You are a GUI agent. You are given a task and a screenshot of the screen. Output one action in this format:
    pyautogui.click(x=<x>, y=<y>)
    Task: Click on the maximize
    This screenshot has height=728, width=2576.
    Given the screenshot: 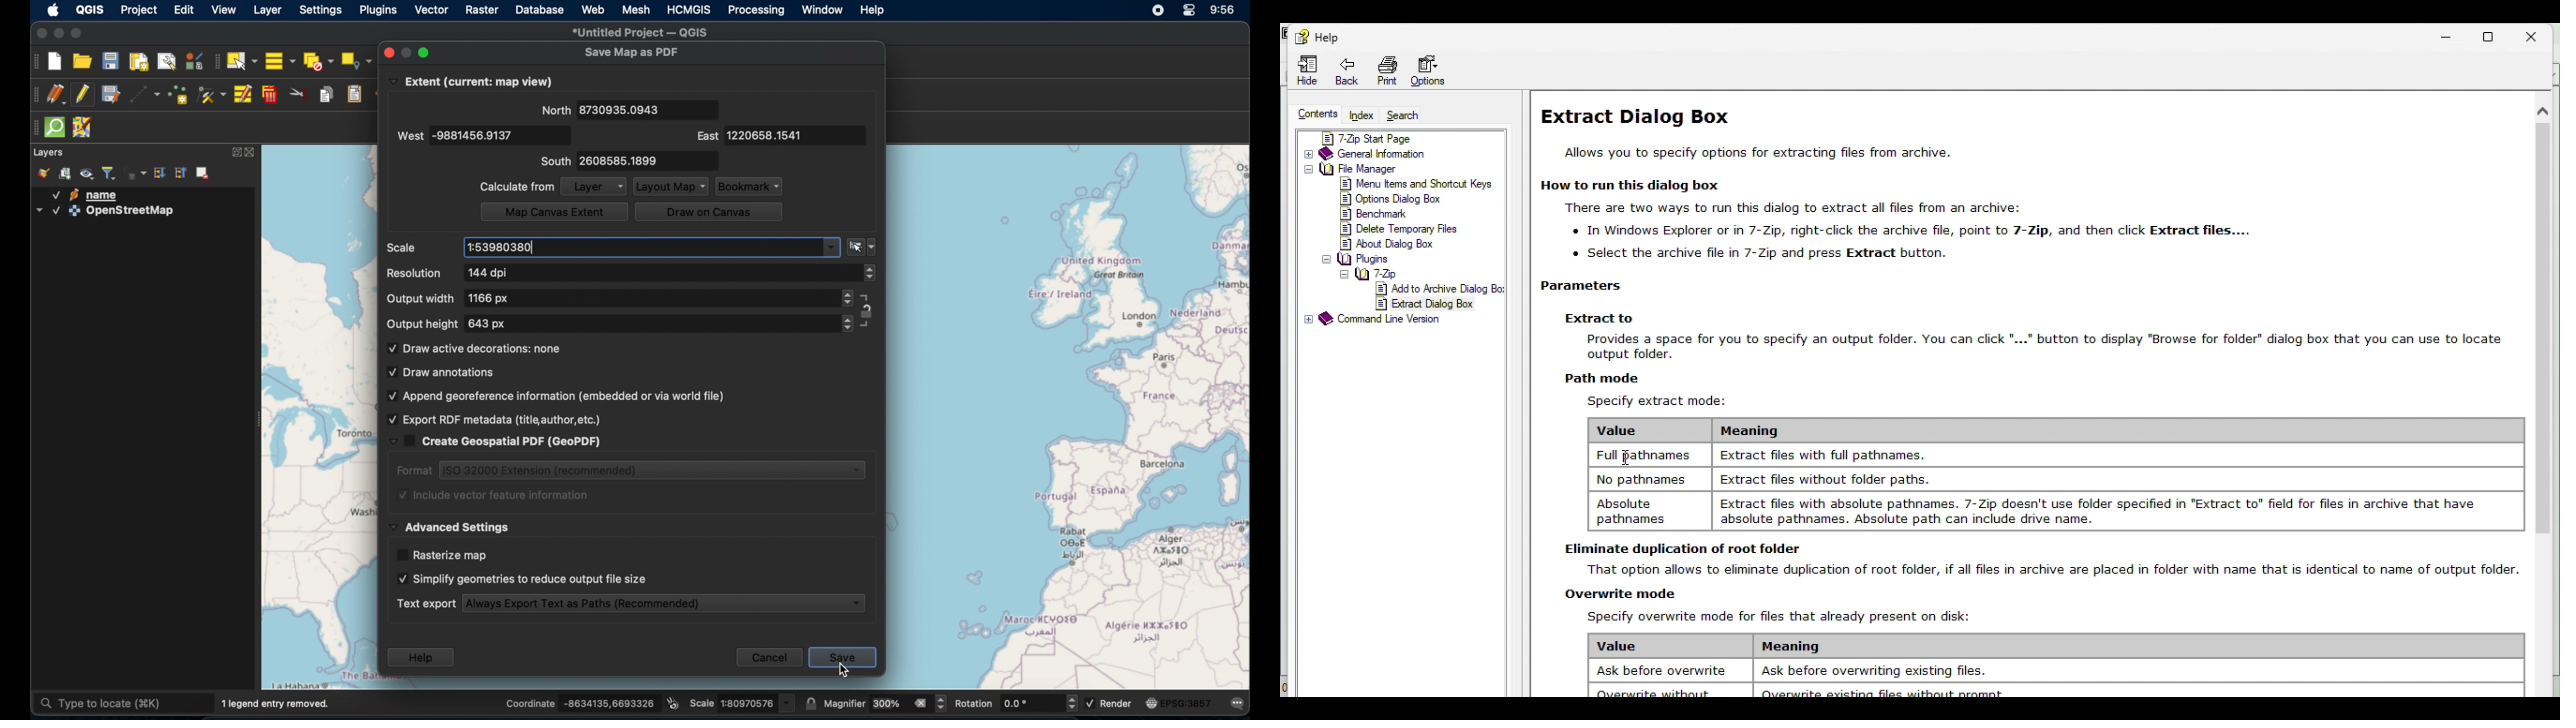 What is the action you would take?
    pyautogui.click(x=79, y=34)
    